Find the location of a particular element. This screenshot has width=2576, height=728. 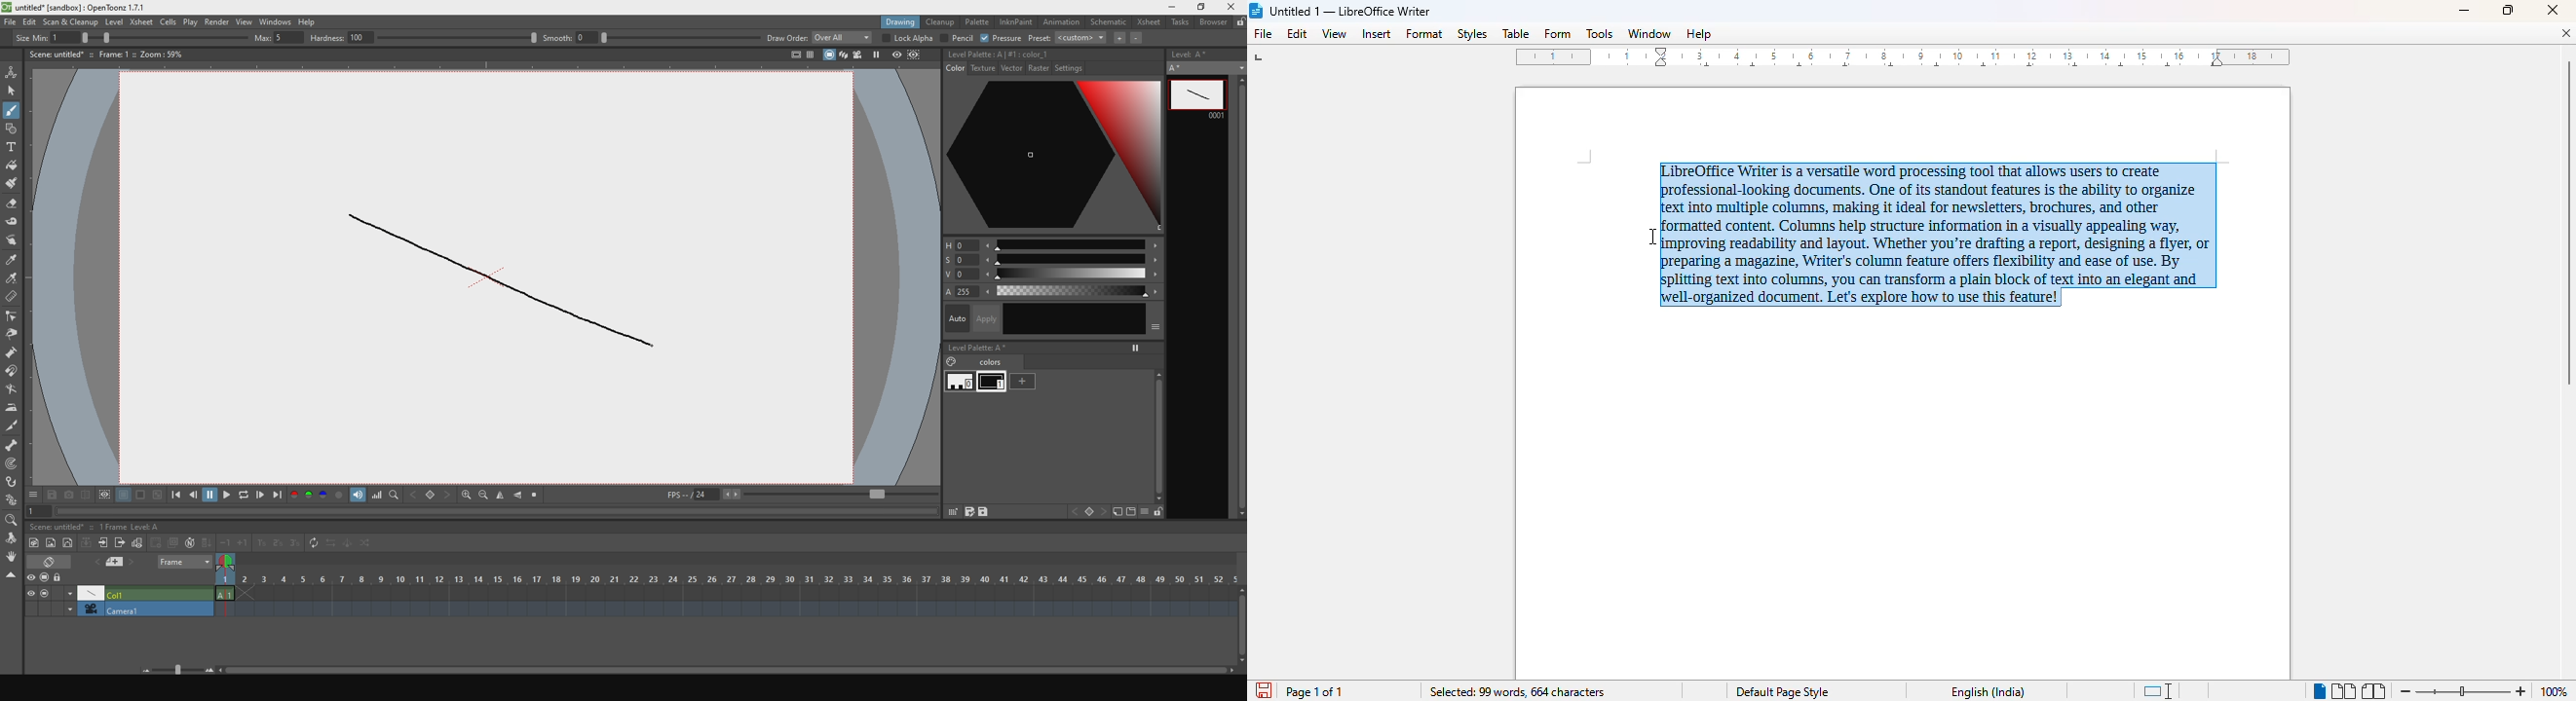

drawing is located at coordinates (892, 23).